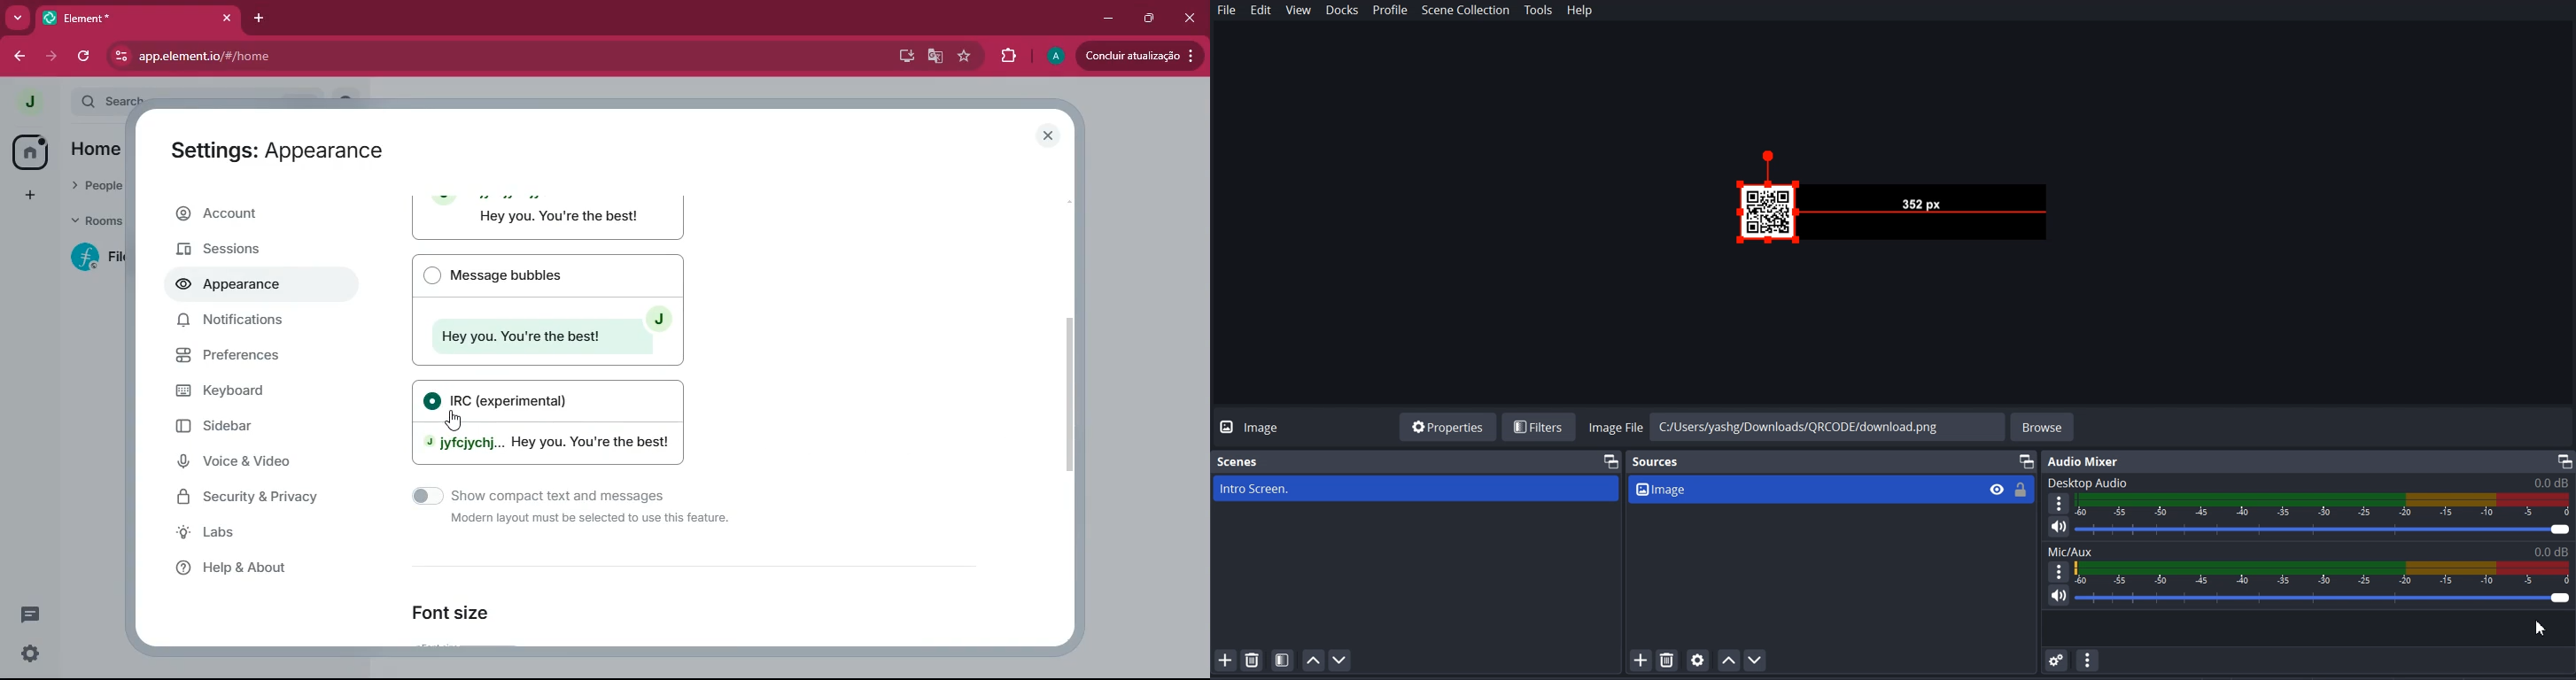 The width and height of the screenshot is (2576, 700). What do you see at coordinates (2058, 659) in the screenshot?
I see `Advance audio Properties` at bounding box center [2058, 659].